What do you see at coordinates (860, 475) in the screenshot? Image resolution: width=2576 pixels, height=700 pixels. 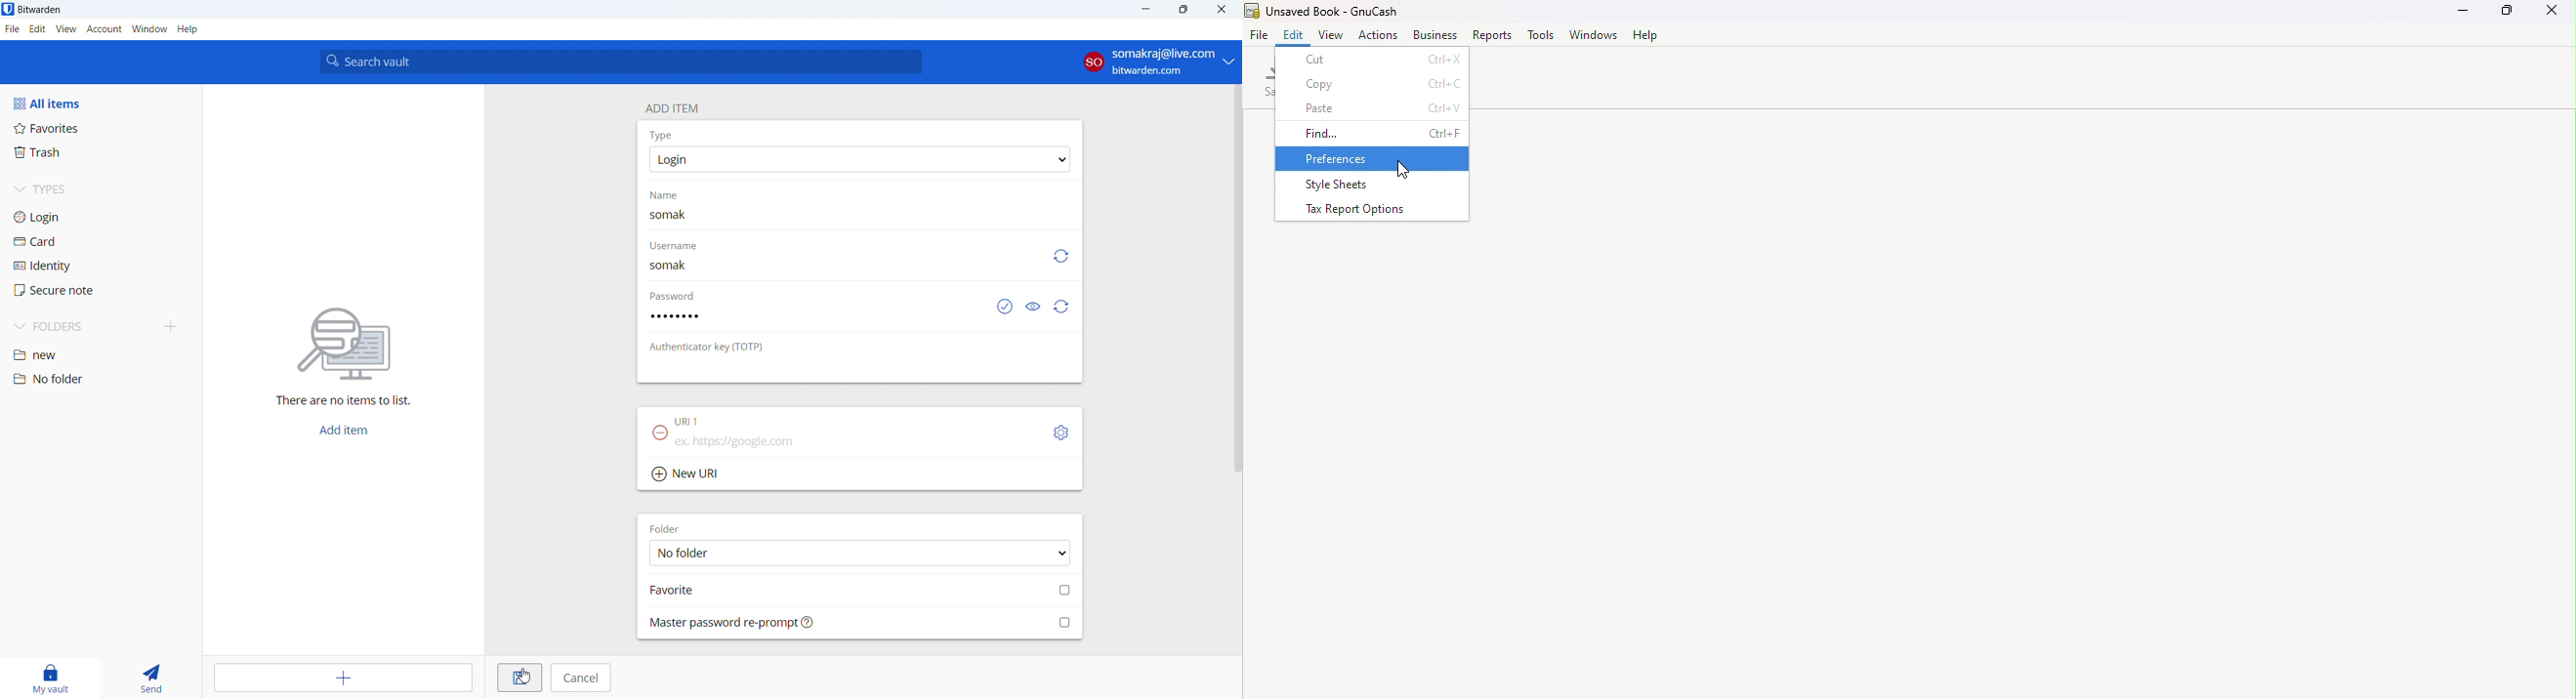 I see `add new url` at bounding box center [860, 475].